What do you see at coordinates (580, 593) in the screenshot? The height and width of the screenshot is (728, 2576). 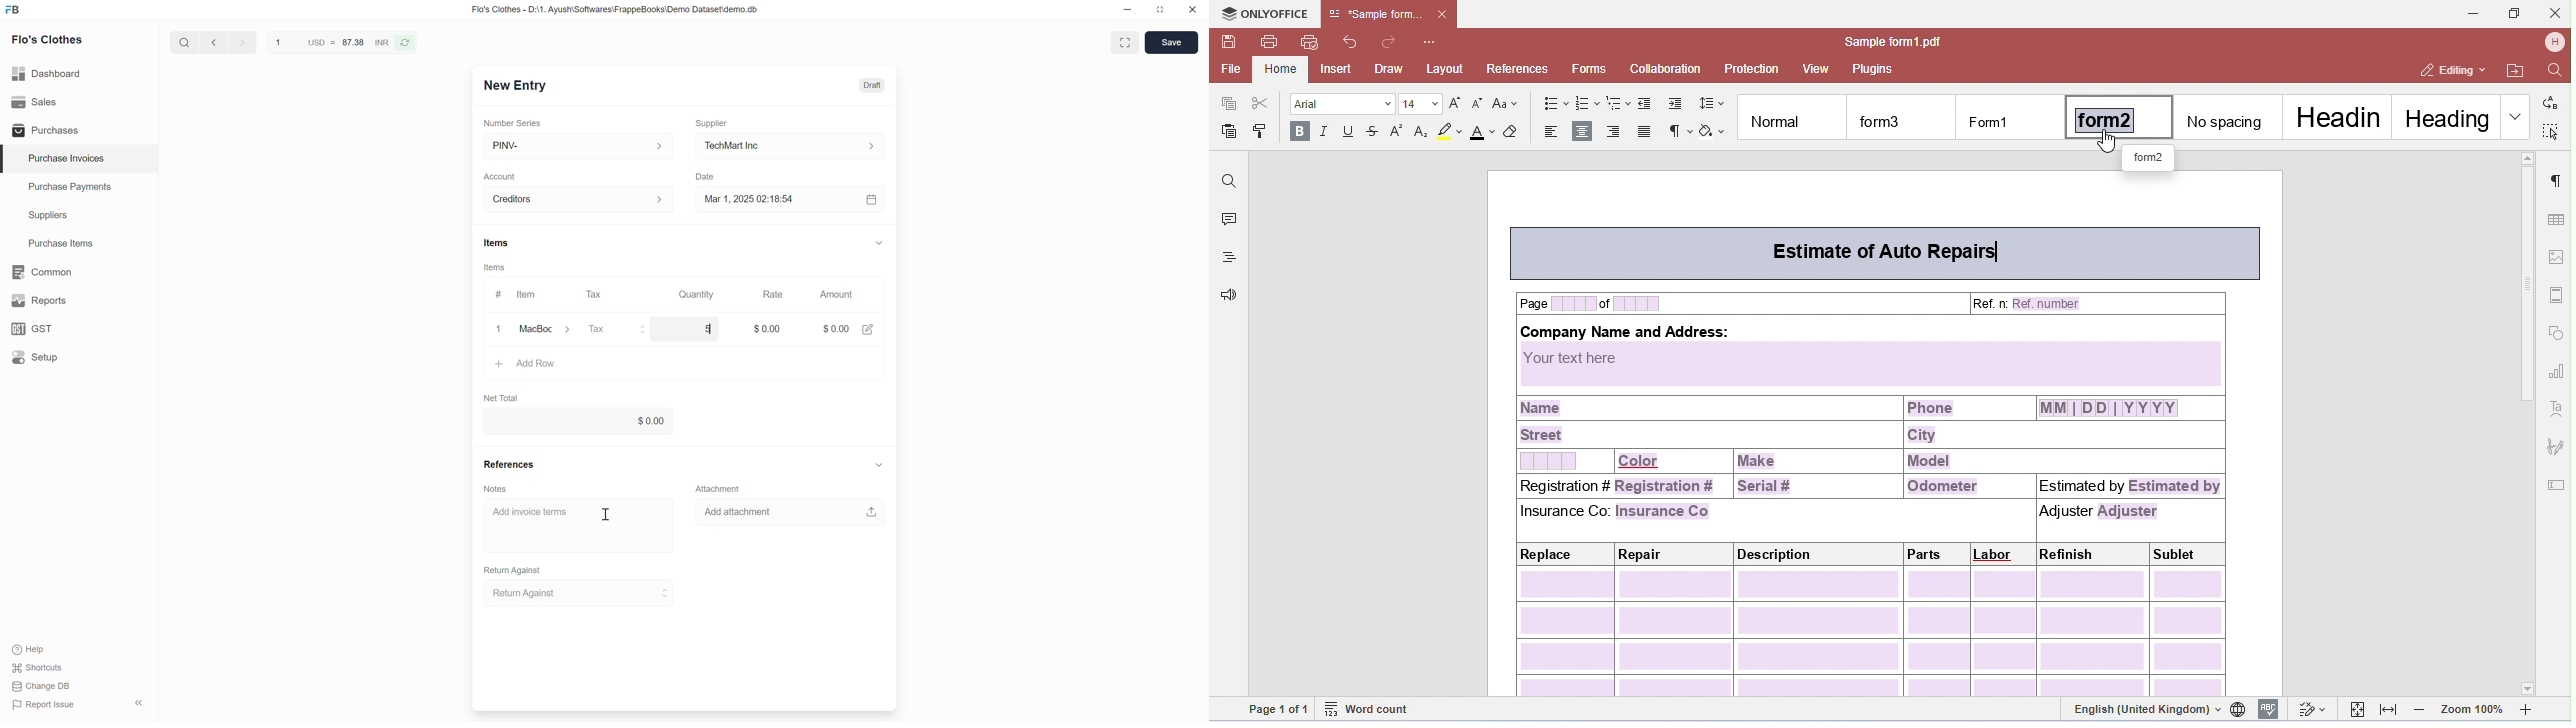 I see `Return Against` at bounding box center [580, 593].